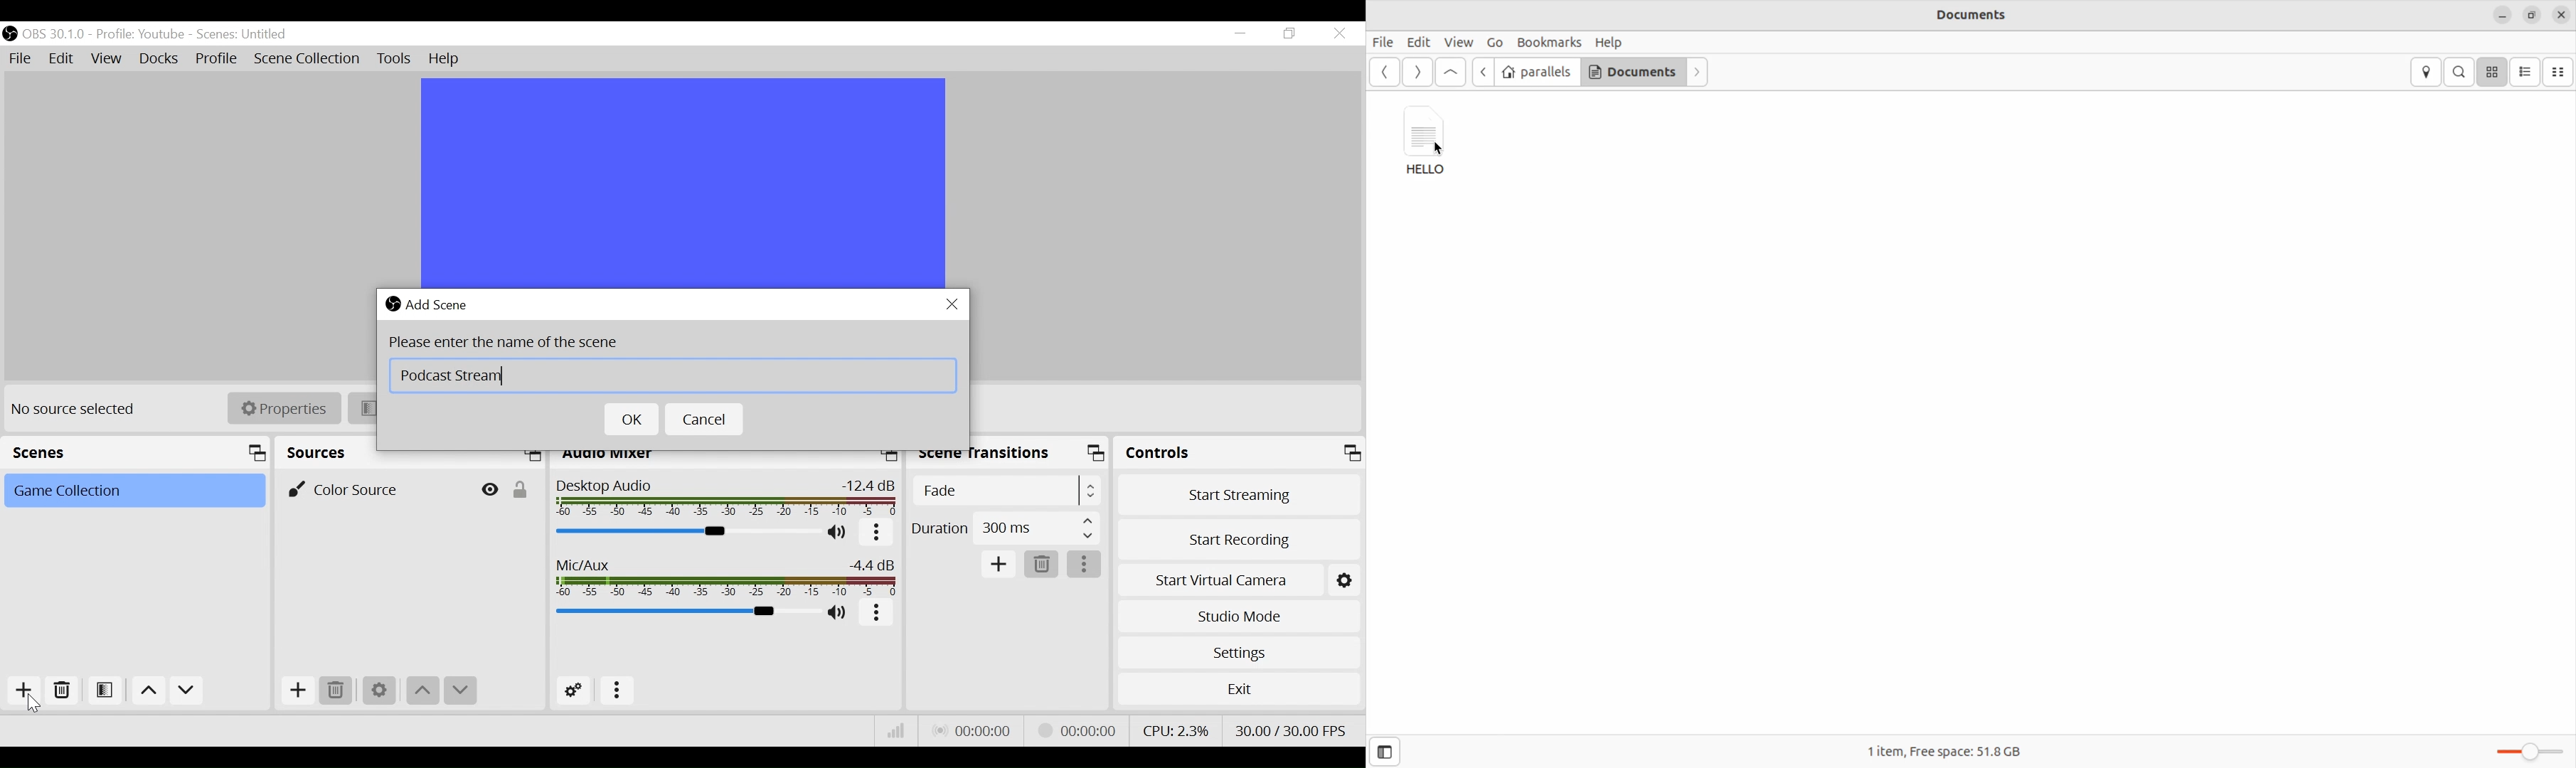 The width and height of the screenshot is (2576, 784). What do you see at coordinates (143, 34) in the screenshot?
I see `Profile ` at bounding box center [143, 34].